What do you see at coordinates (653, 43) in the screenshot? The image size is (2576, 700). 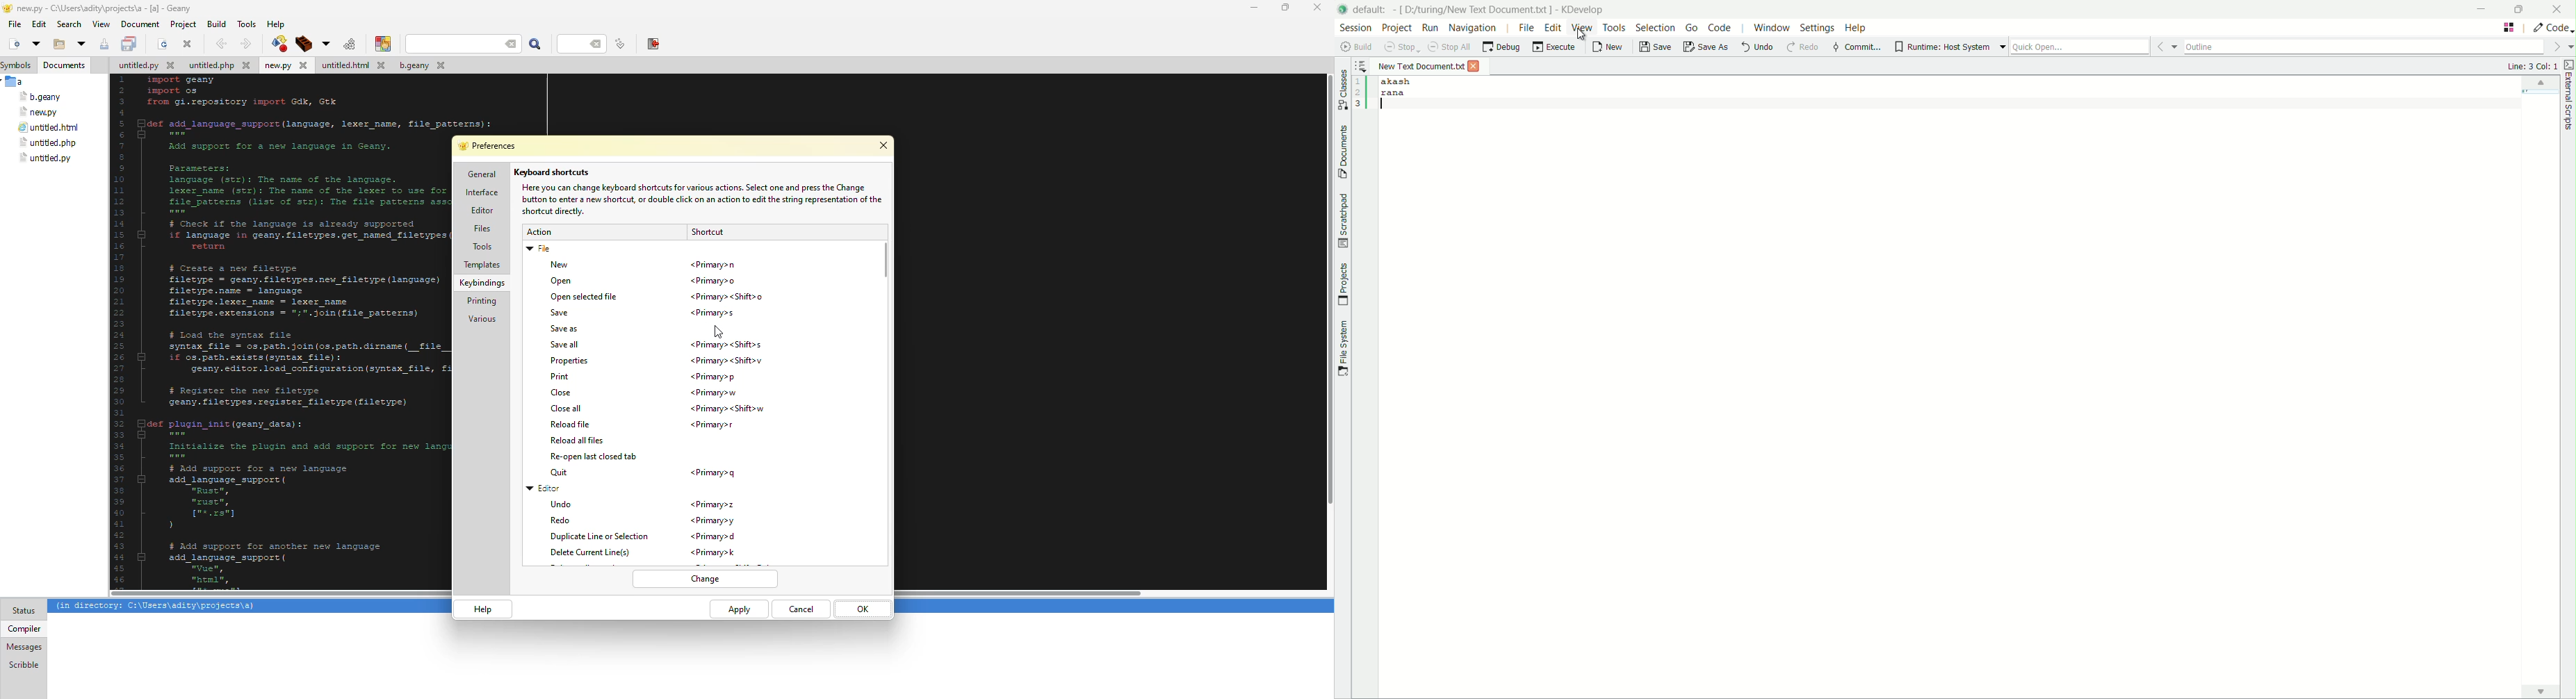 I see `exit` at bounding box center [653, 43].